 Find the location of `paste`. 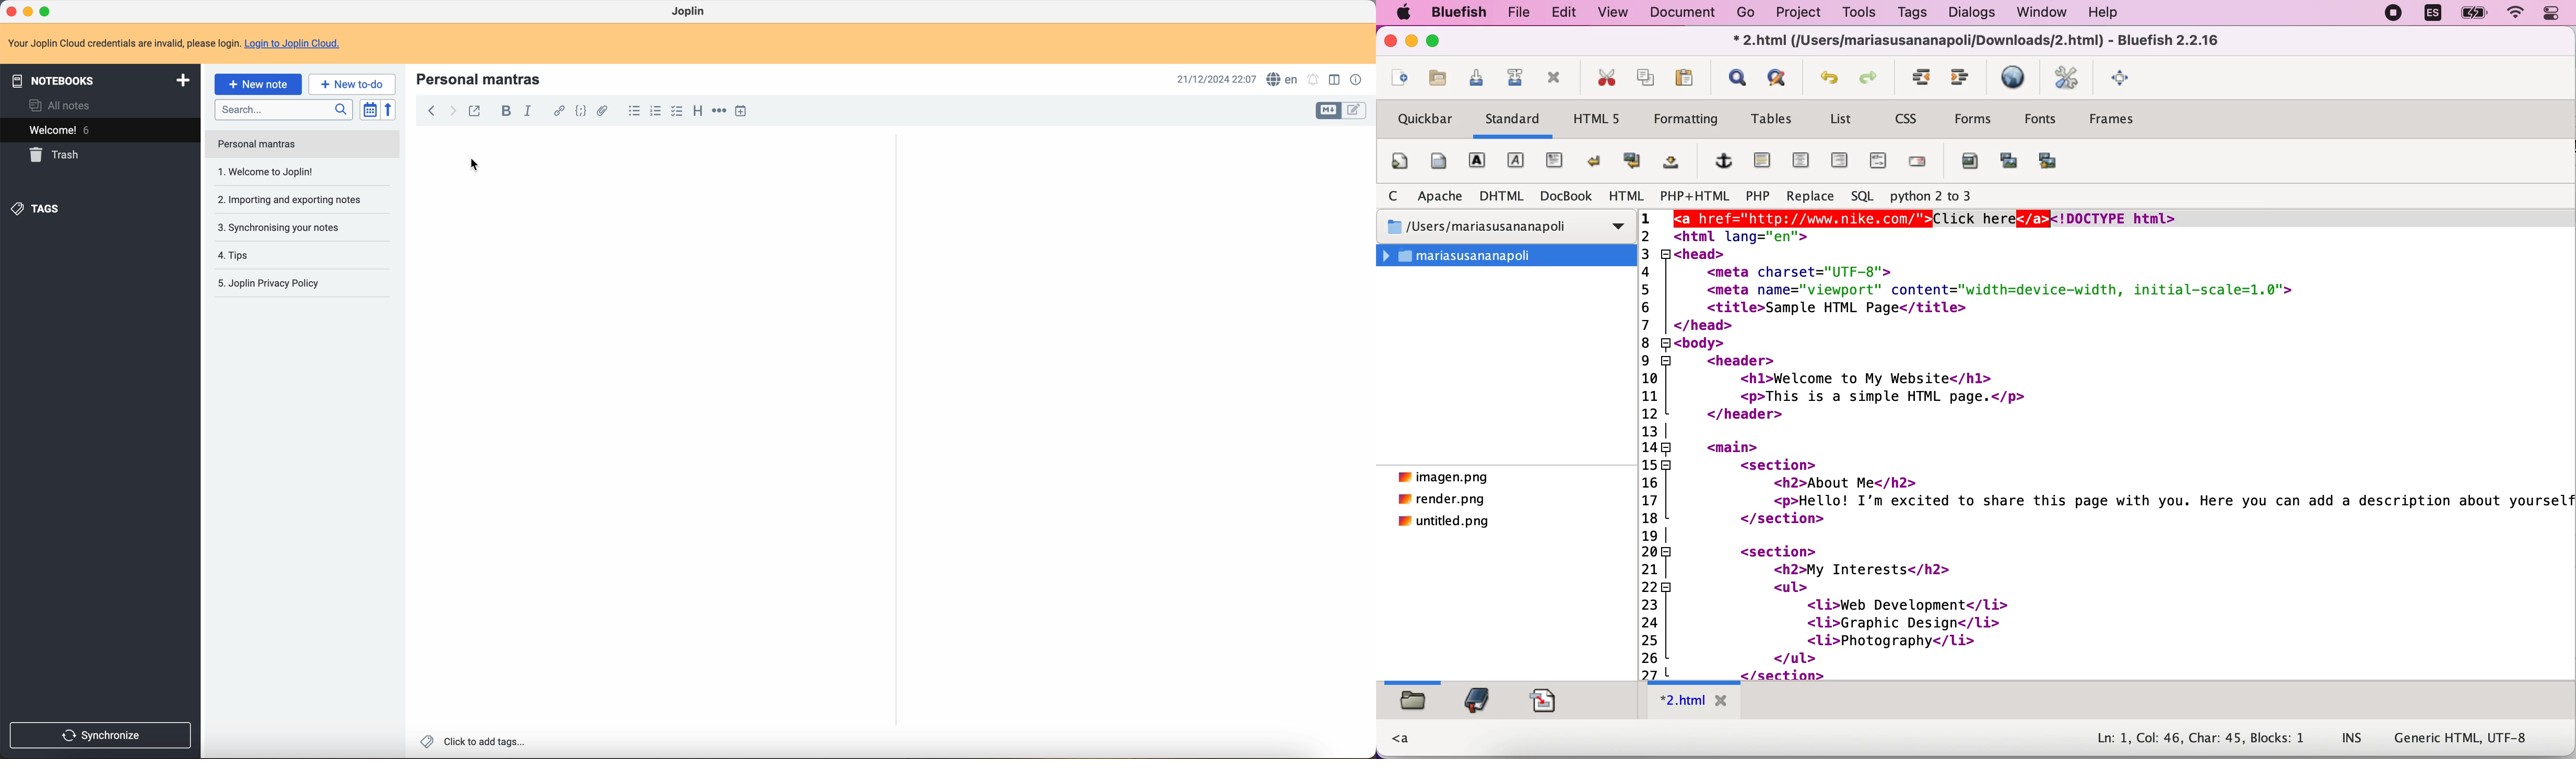

paste is located at coordinates (1691, 75).